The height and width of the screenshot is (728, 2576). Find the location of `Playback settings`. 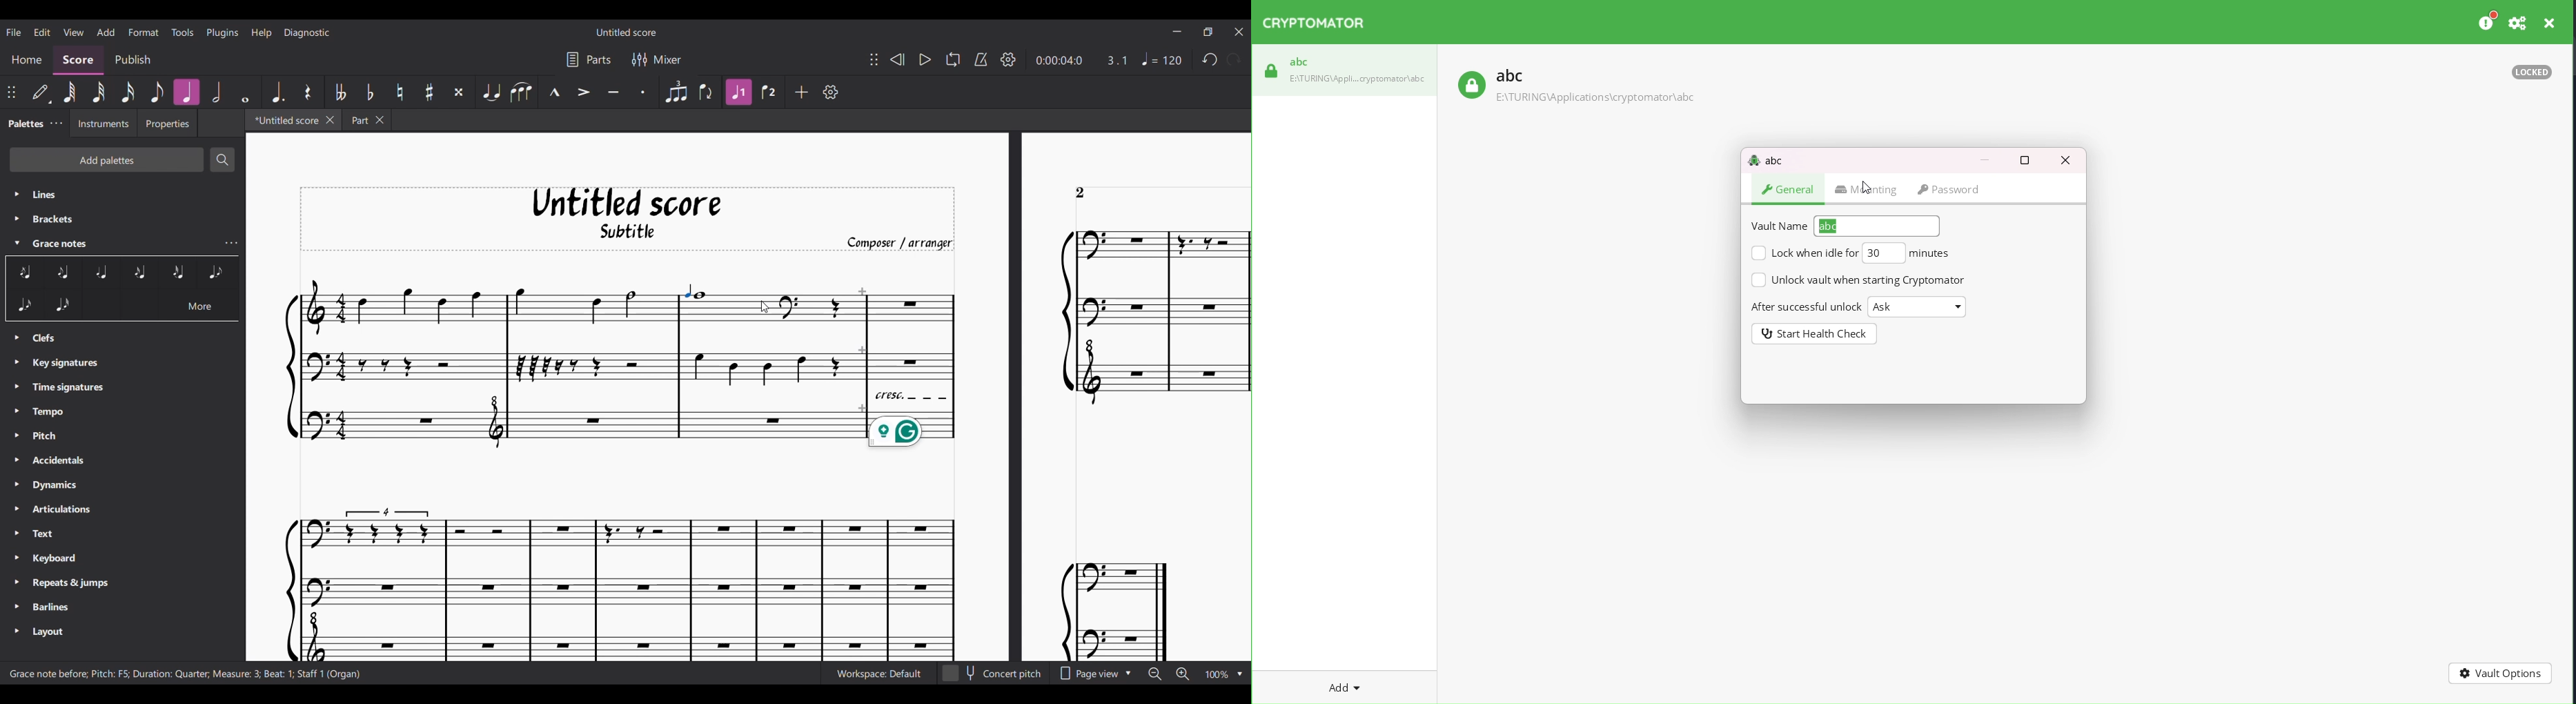

Playback settings is located at coordinates (1008, 59).